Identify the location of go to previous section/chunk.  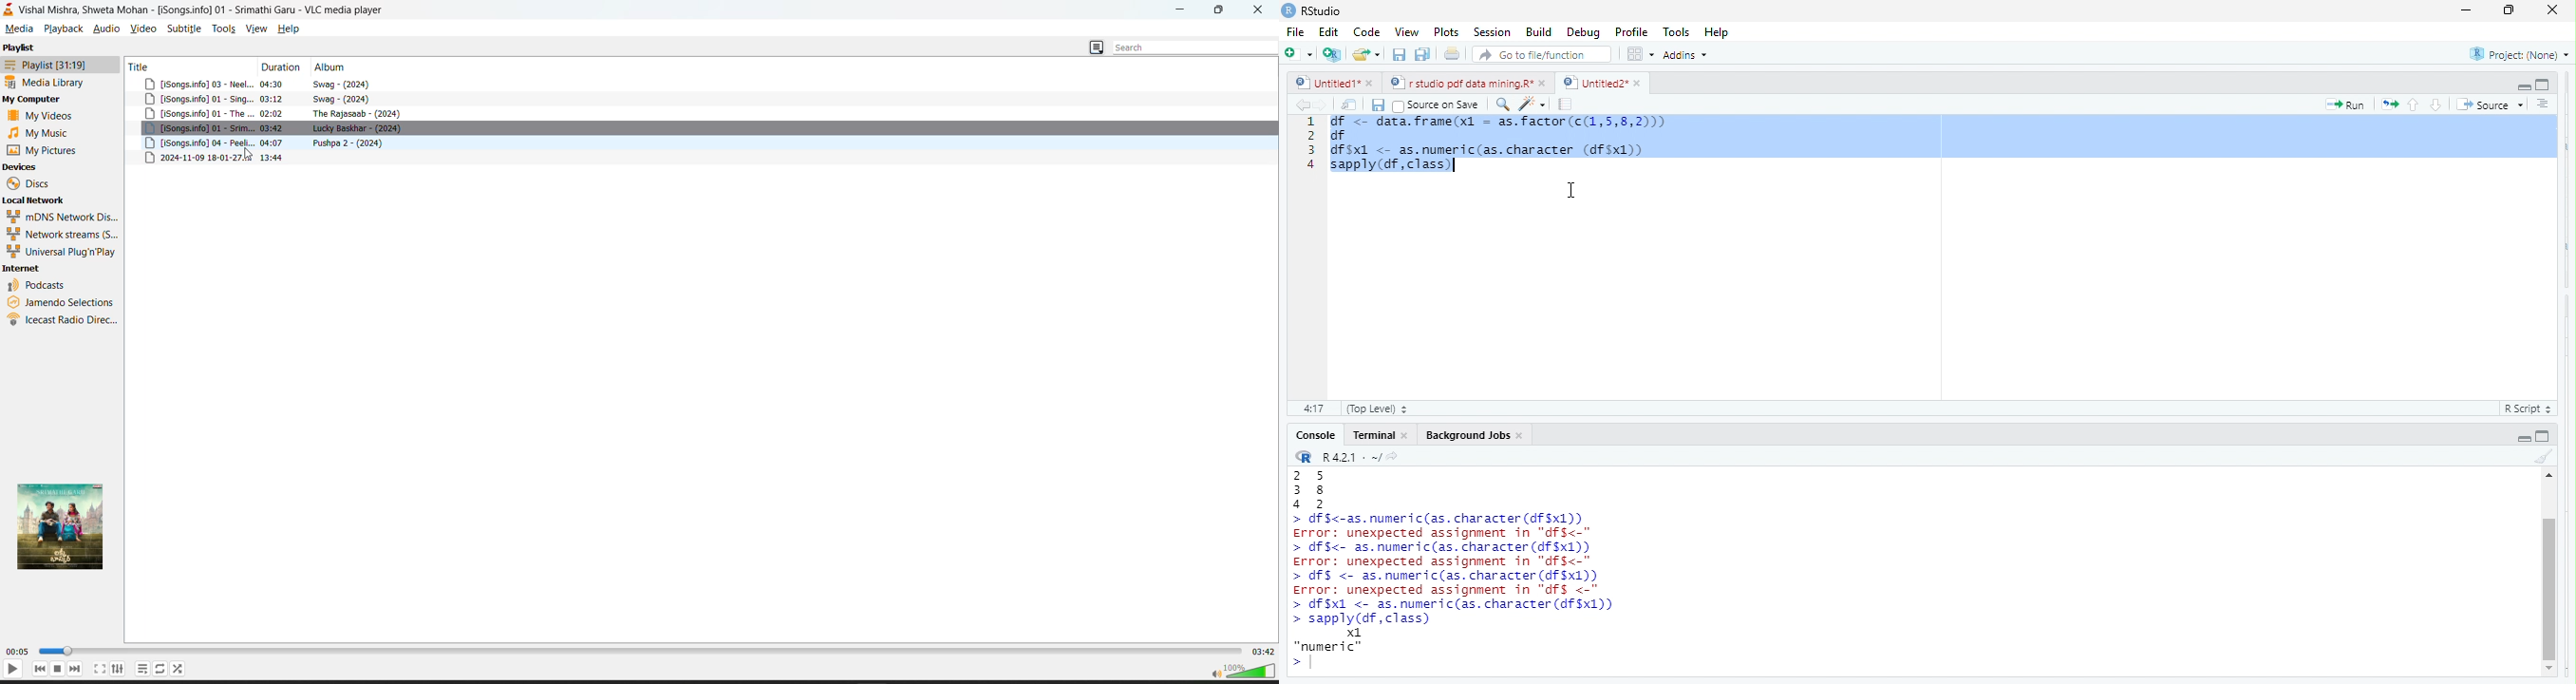
(2415, 104).